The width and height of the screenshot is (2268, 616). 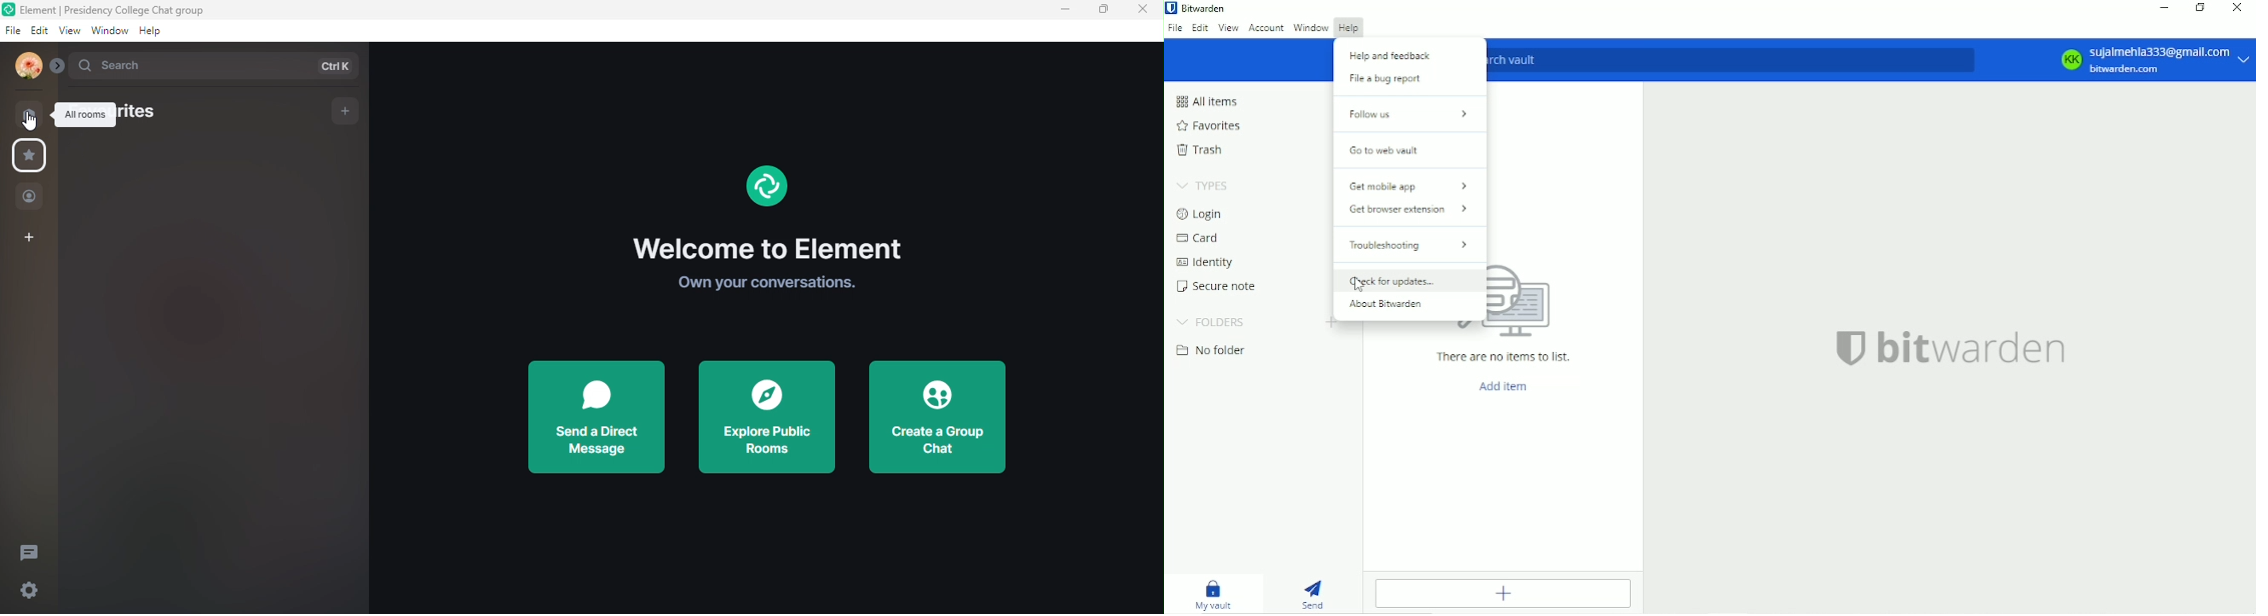 What do you see at coordinates (1312, 29) in the screenshot?
I see `Window` at bounding box center [1312, 29].